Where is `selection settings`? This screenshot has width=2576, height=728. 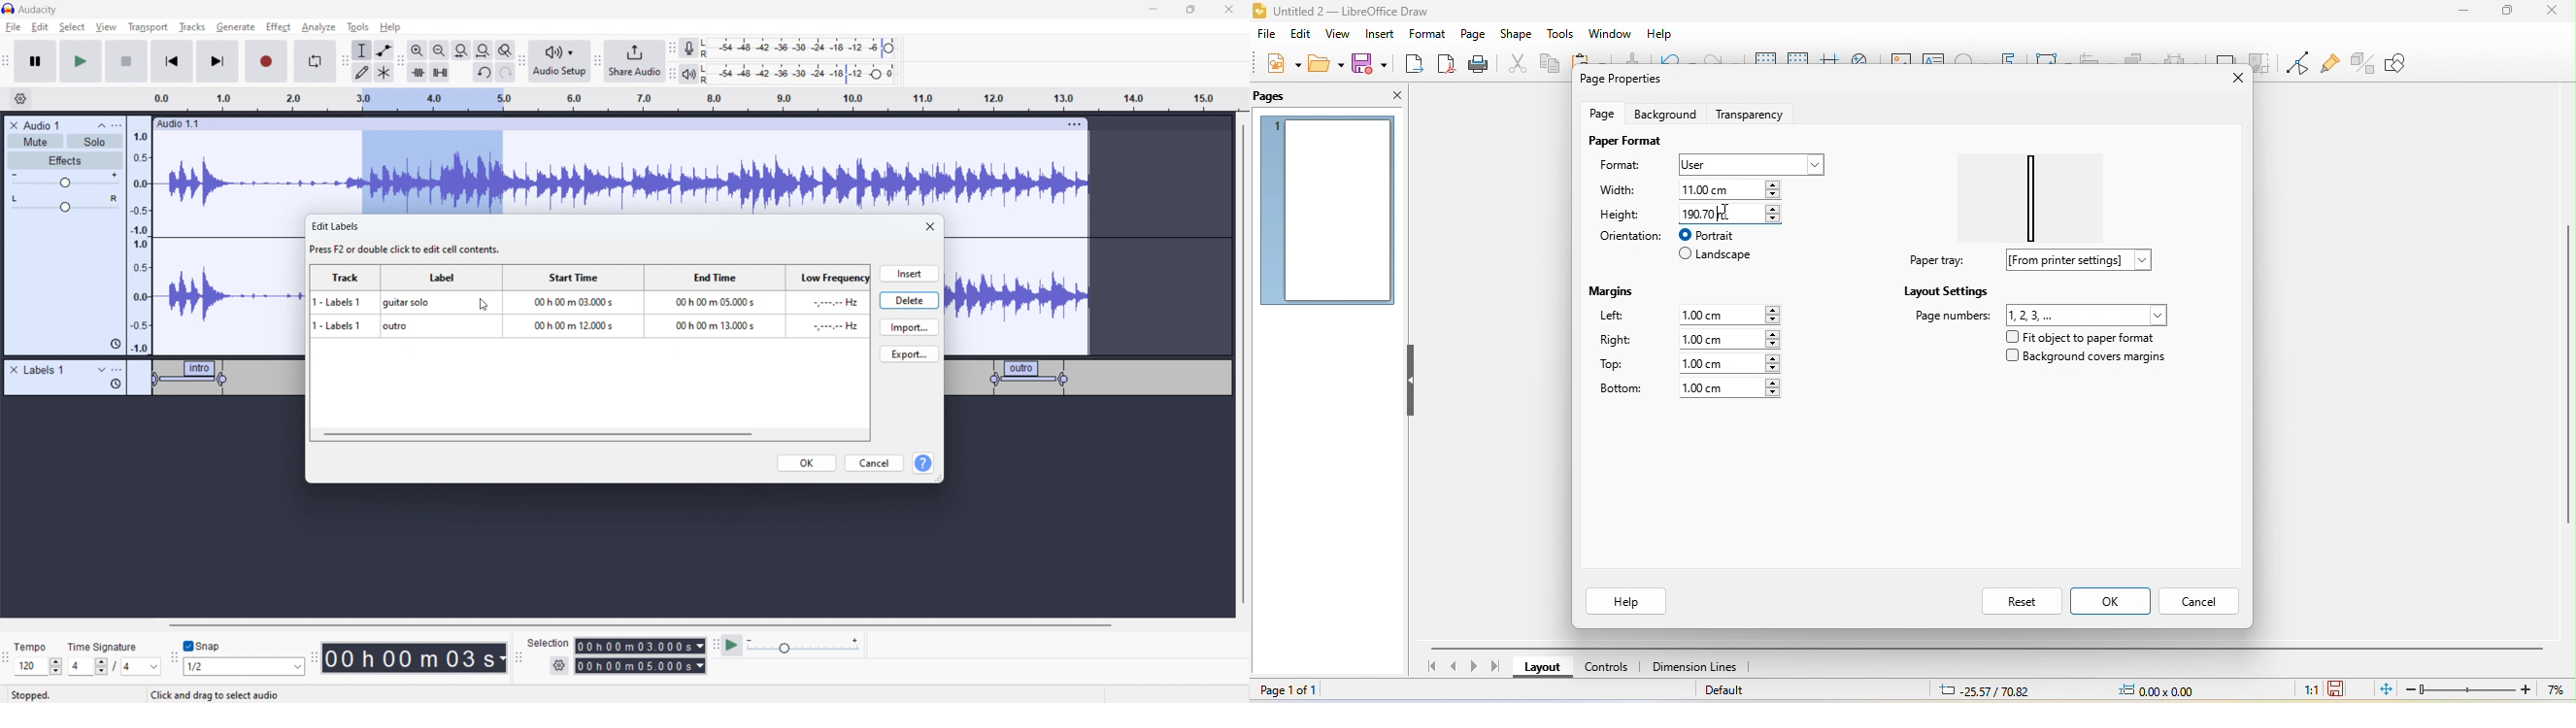
selection settings is located at coordinates (560, 666).